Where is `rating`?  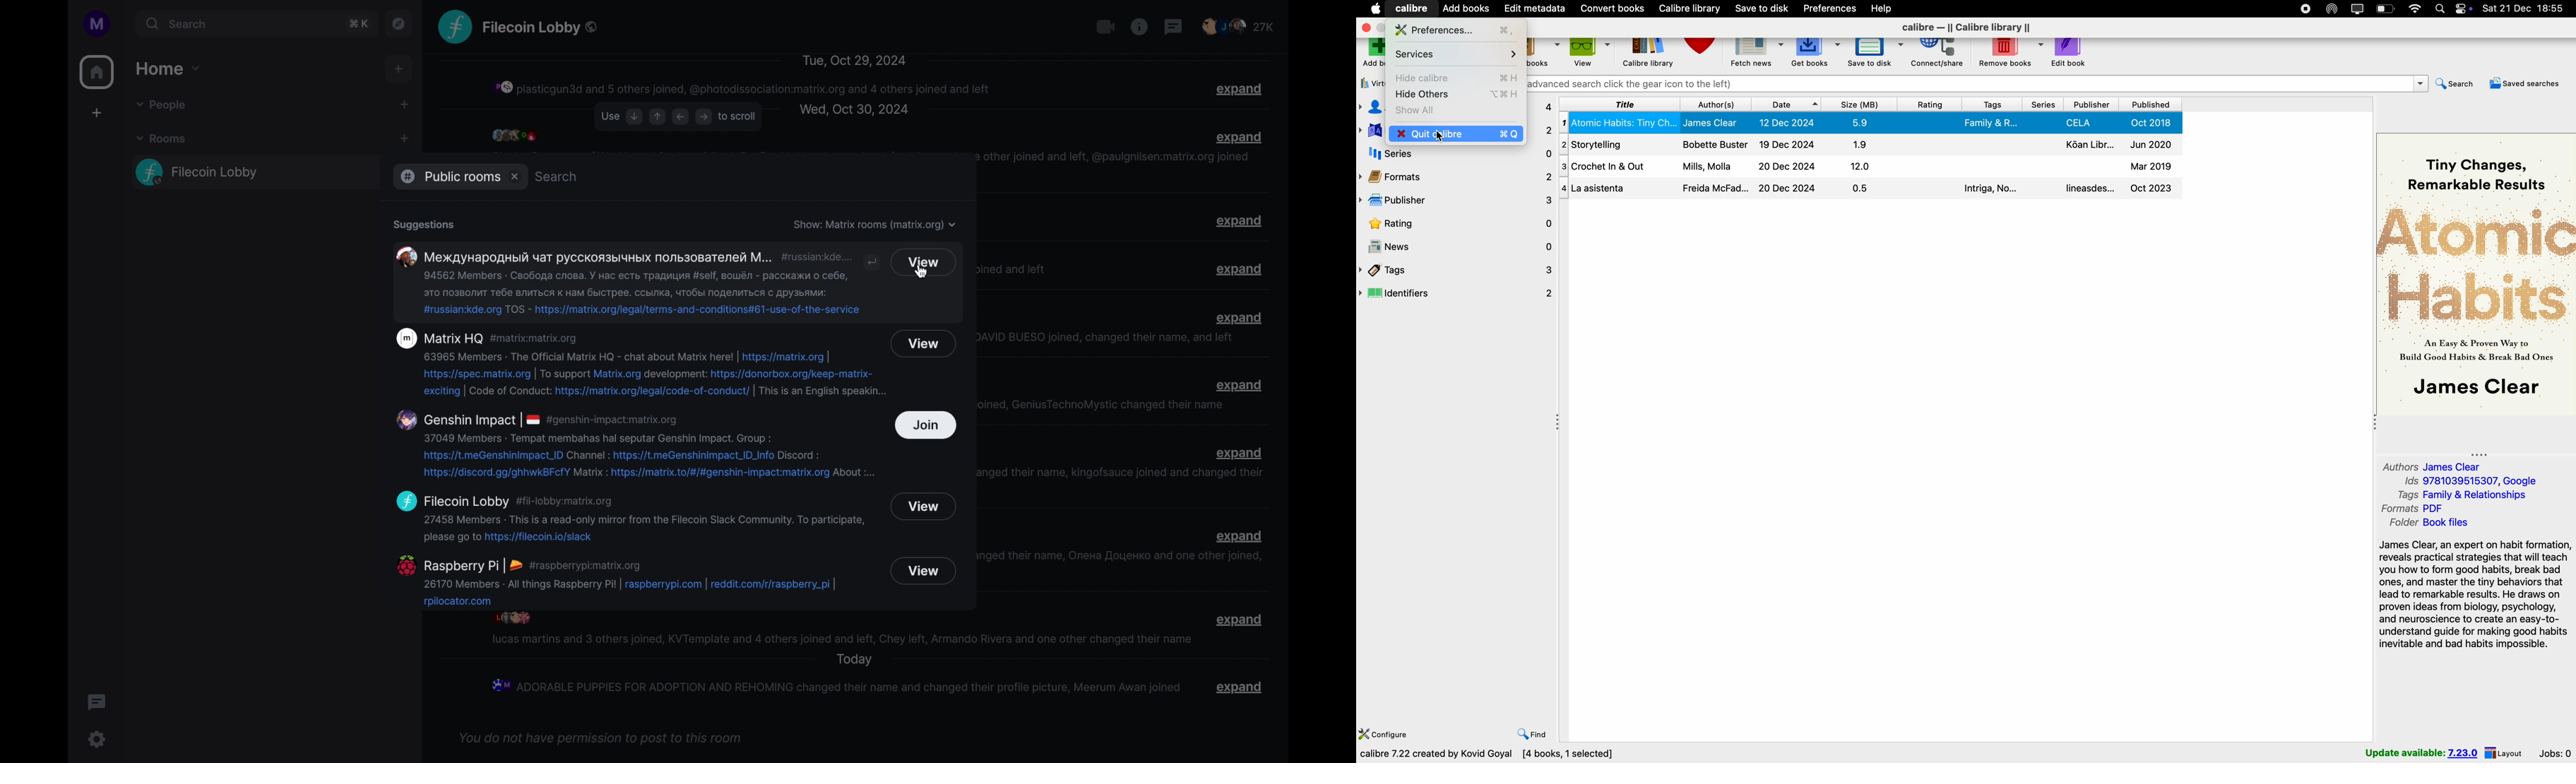 rating is located at coordinates (1930, 105).